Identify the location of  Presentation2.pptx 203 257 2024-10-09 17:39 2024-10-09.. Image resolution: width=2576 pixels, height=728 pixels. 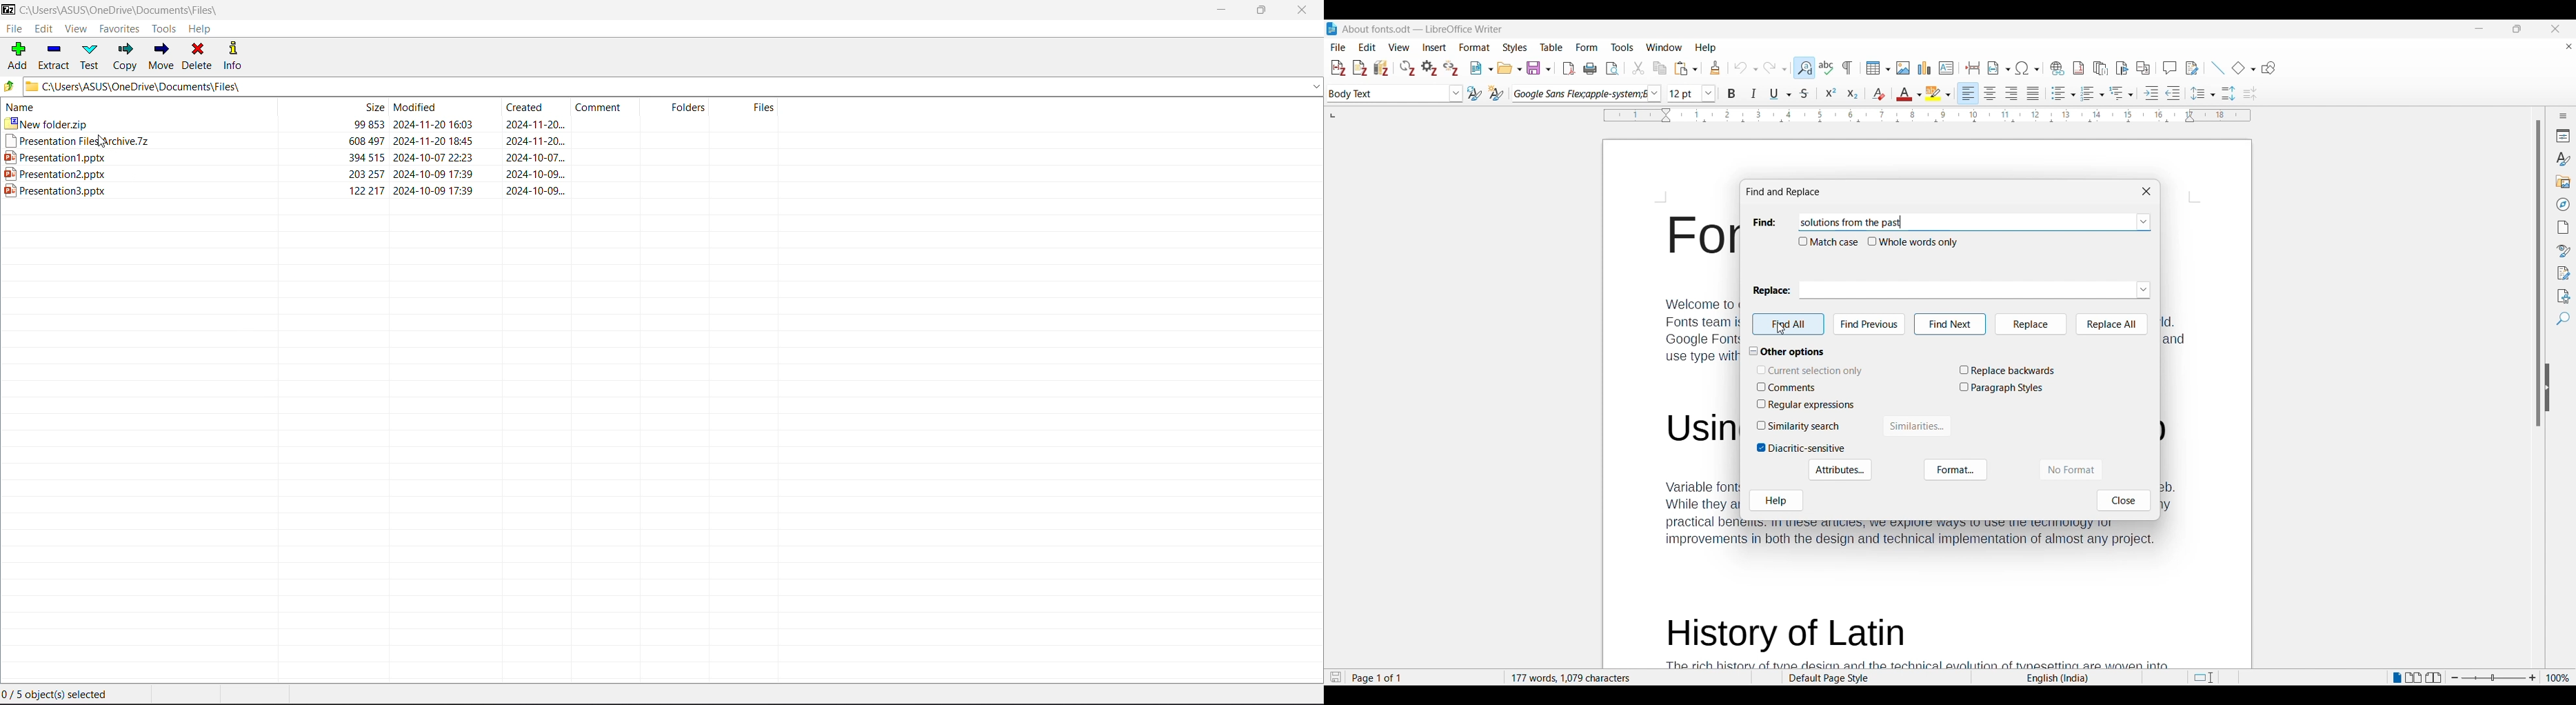
(283, 175).